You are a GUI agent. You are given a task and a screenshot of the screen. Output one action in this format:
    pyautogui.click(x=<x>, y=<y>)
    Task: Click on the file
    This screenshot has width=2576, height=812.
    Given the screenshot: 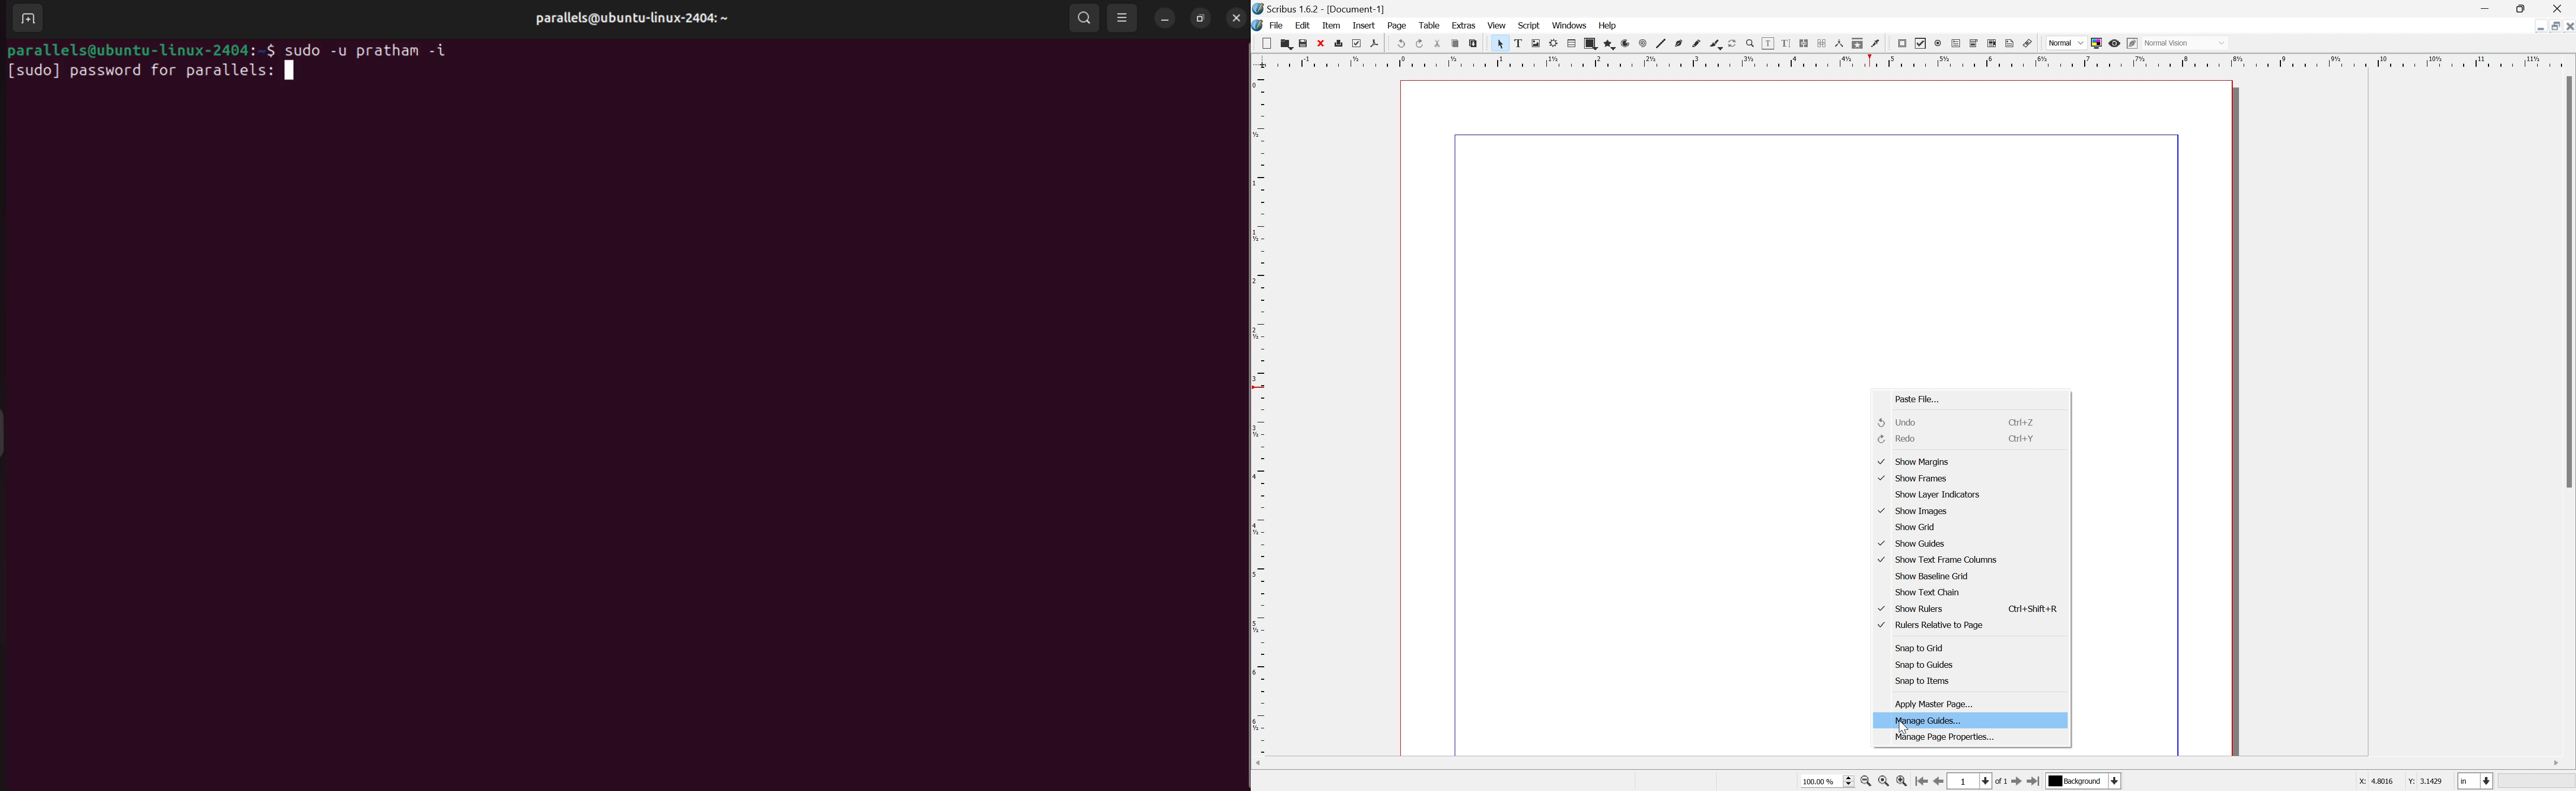 What is the action you would take?
    pyautogui.click(x=1277, y=25)
    